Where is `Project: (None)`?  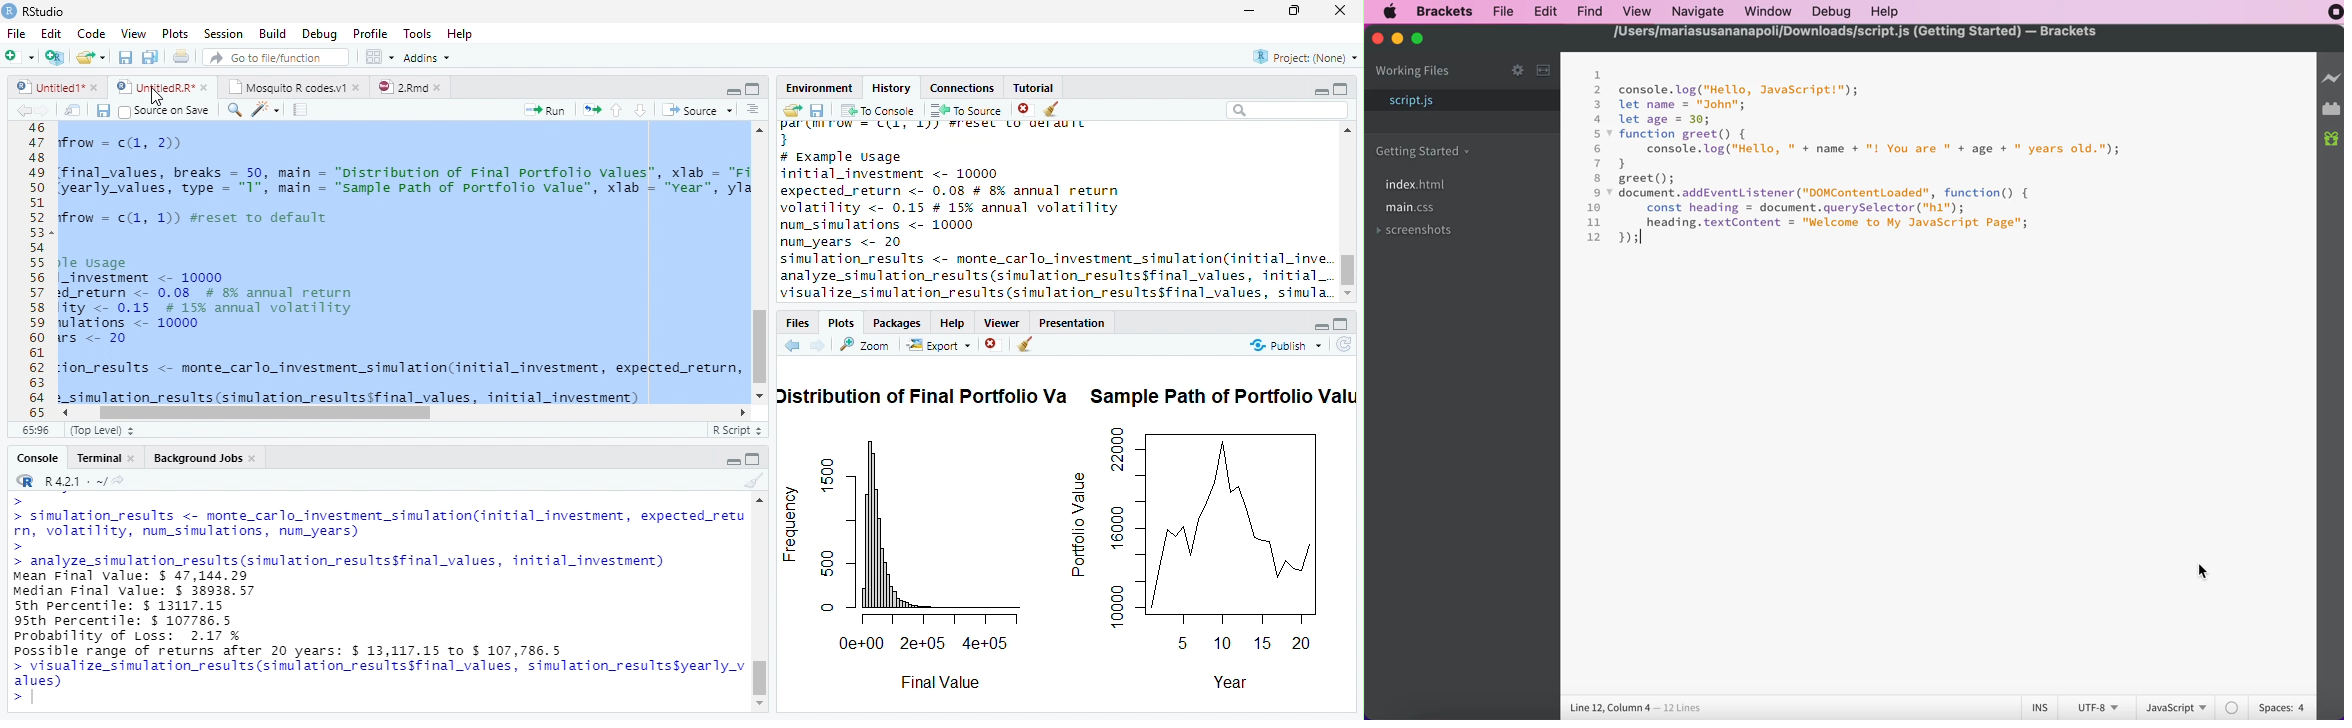
Project: (None) is located at coordinates (1301, 58).